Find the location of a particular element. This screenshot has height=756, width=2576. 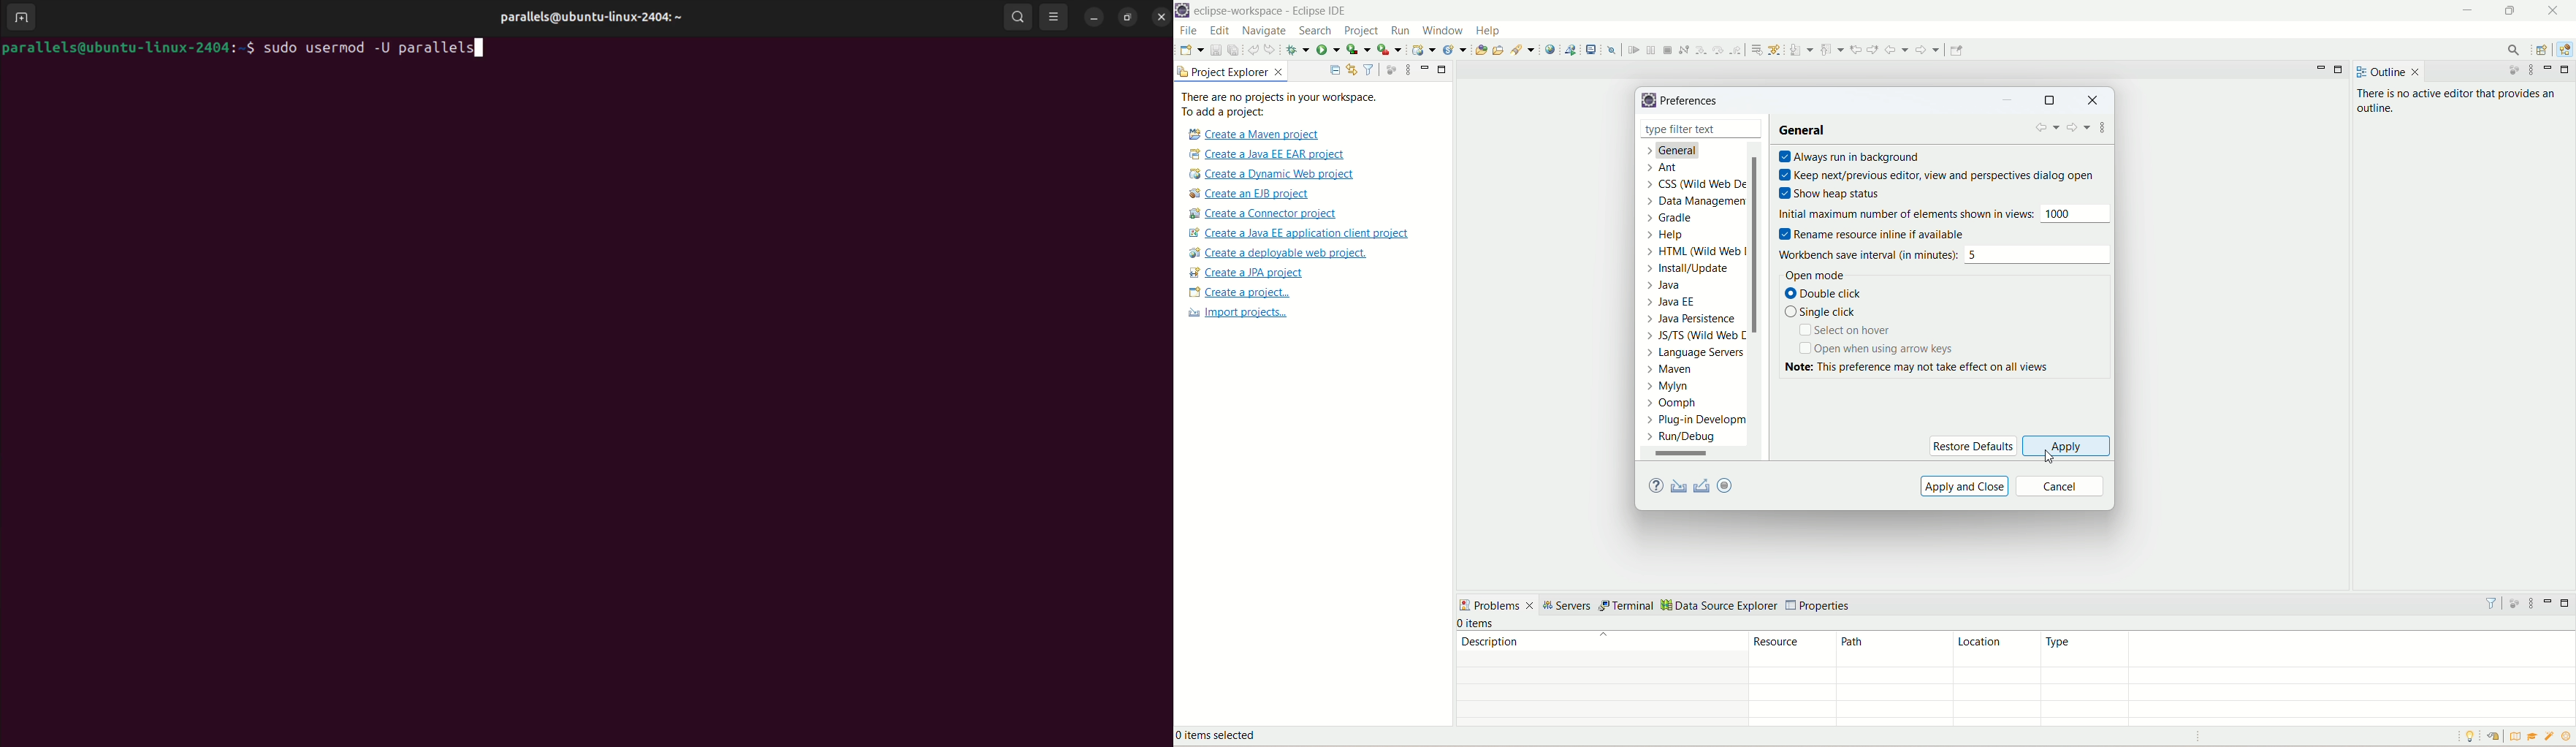

run/debug is located at coordinates (1690, 439).